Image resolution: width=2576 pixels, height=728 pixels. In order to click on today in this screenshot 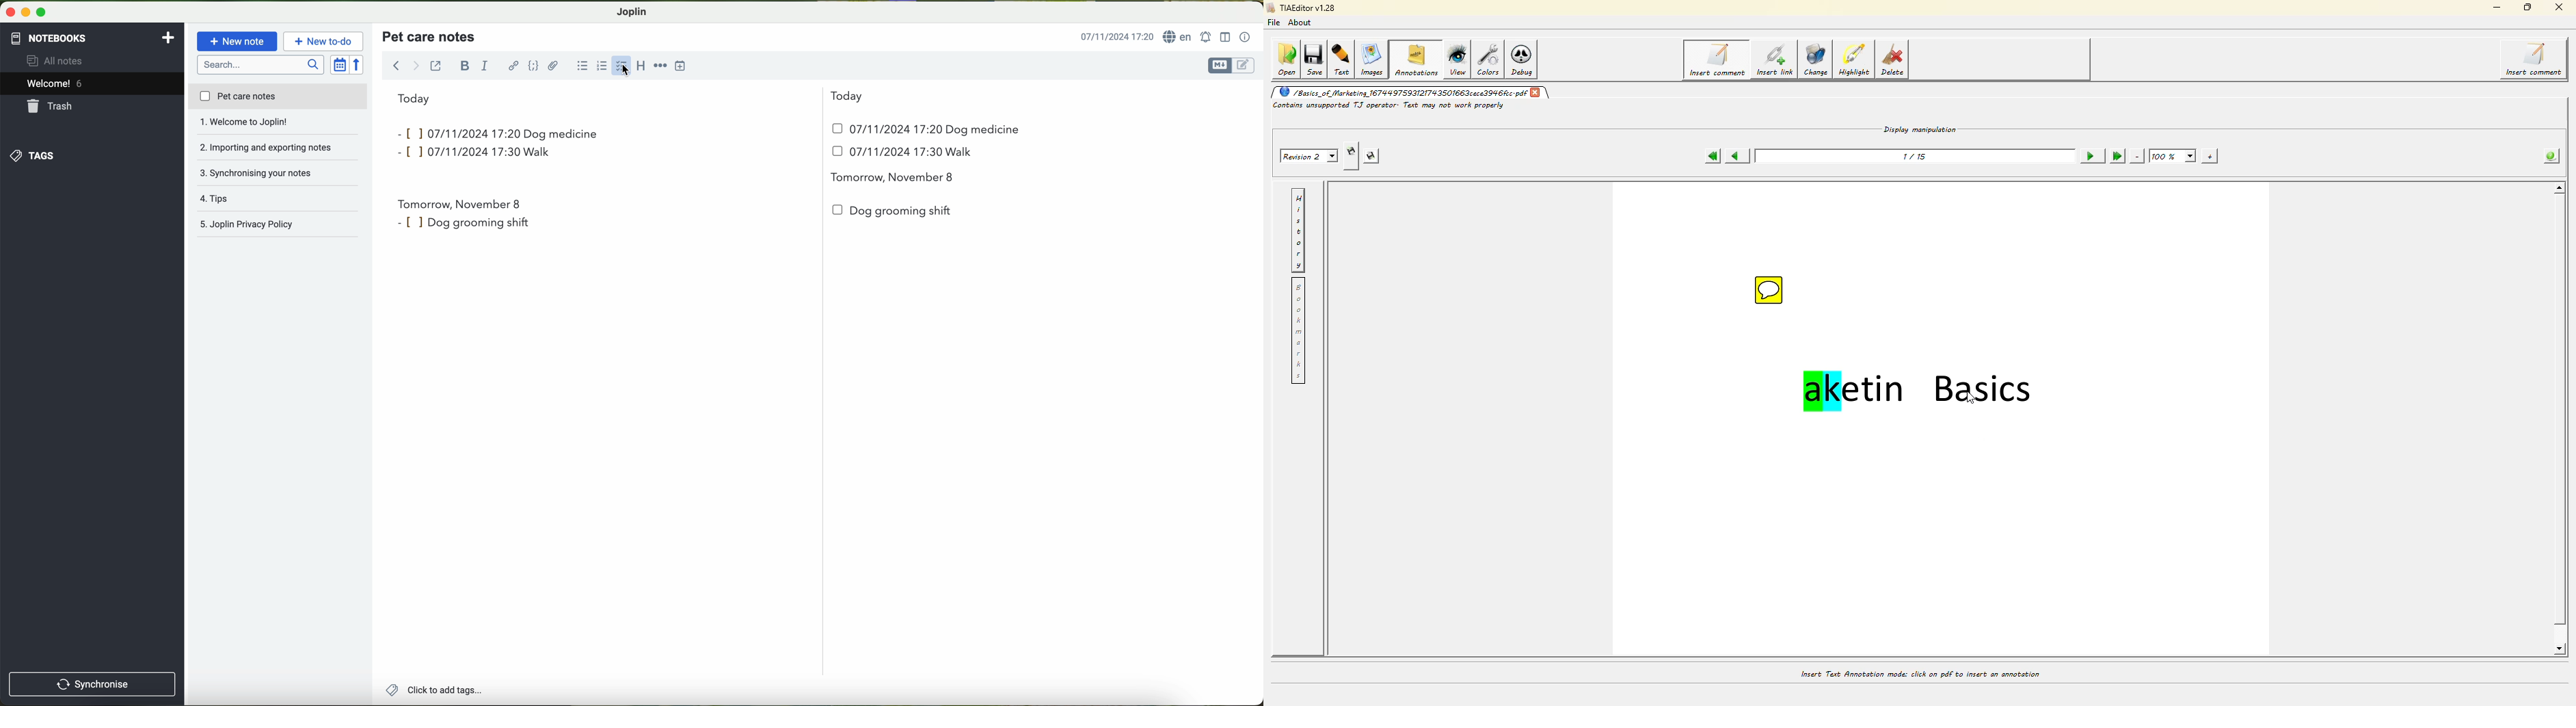, I will do `click(630, 97)`.